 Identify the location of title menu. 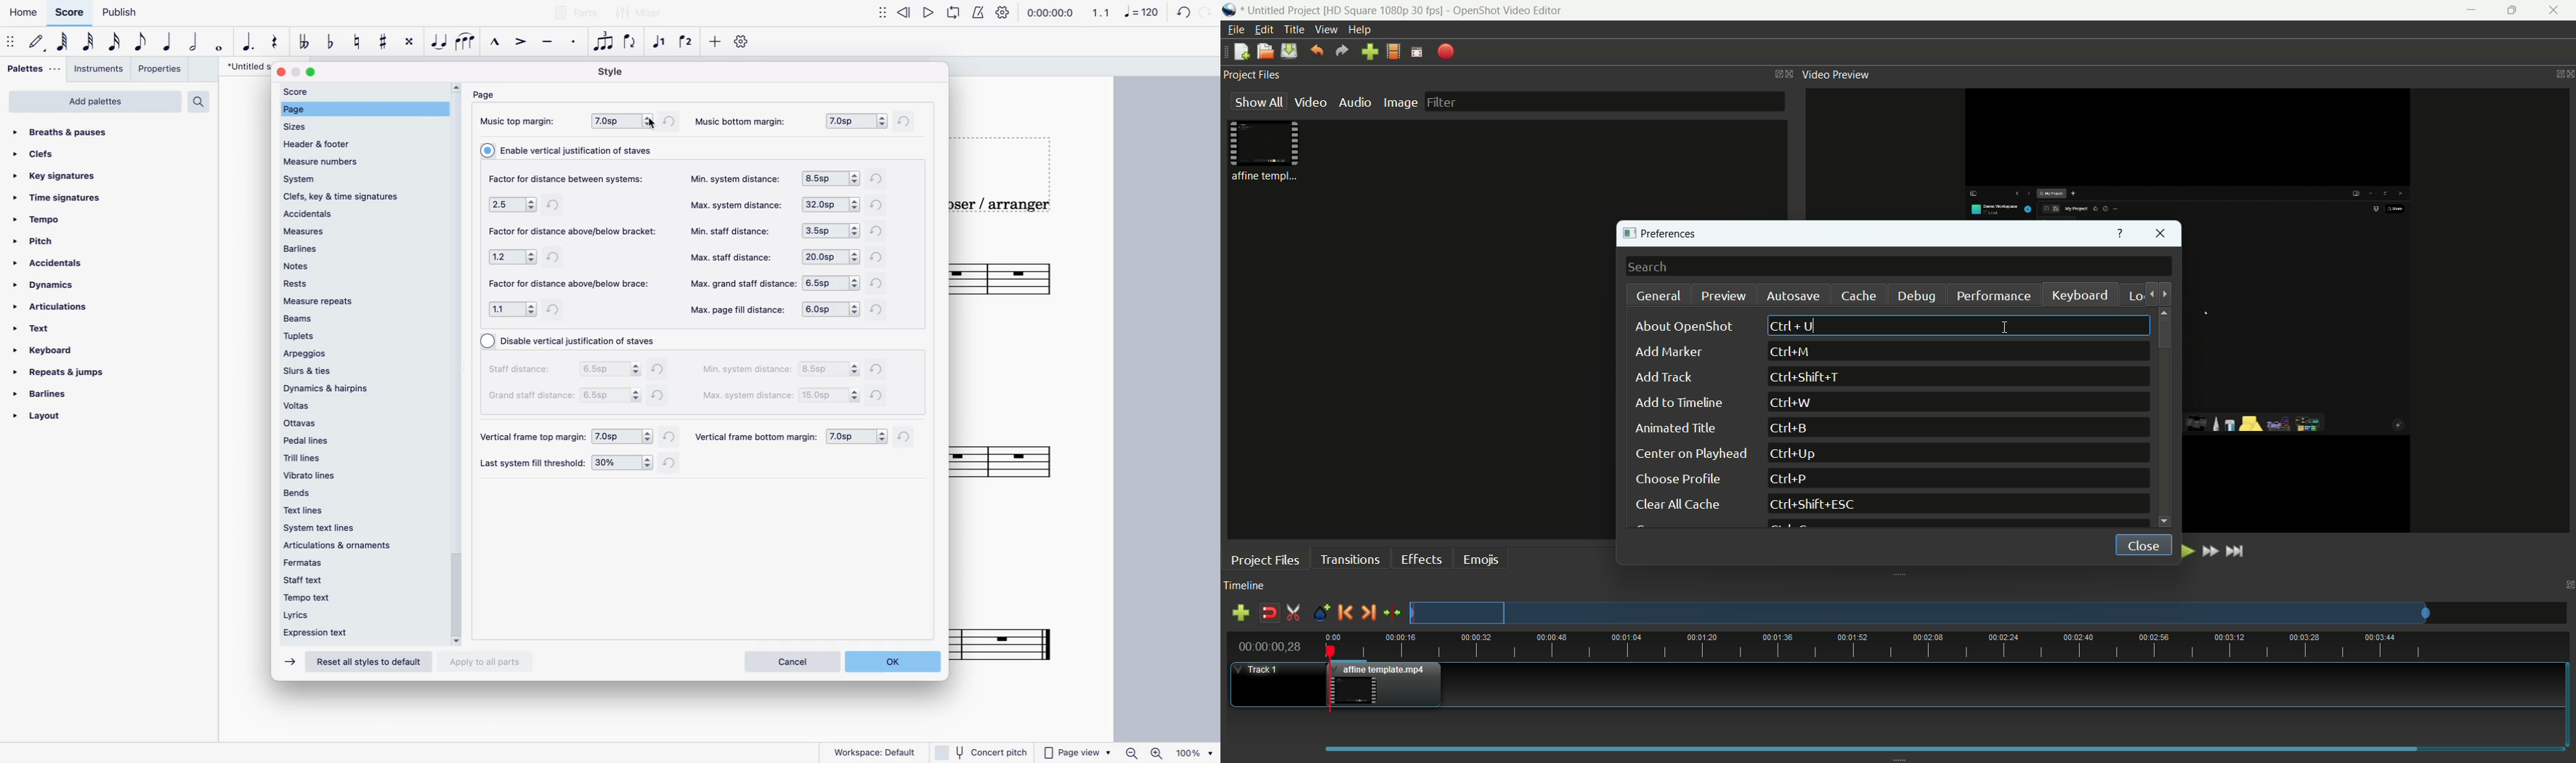
(1294, 29).